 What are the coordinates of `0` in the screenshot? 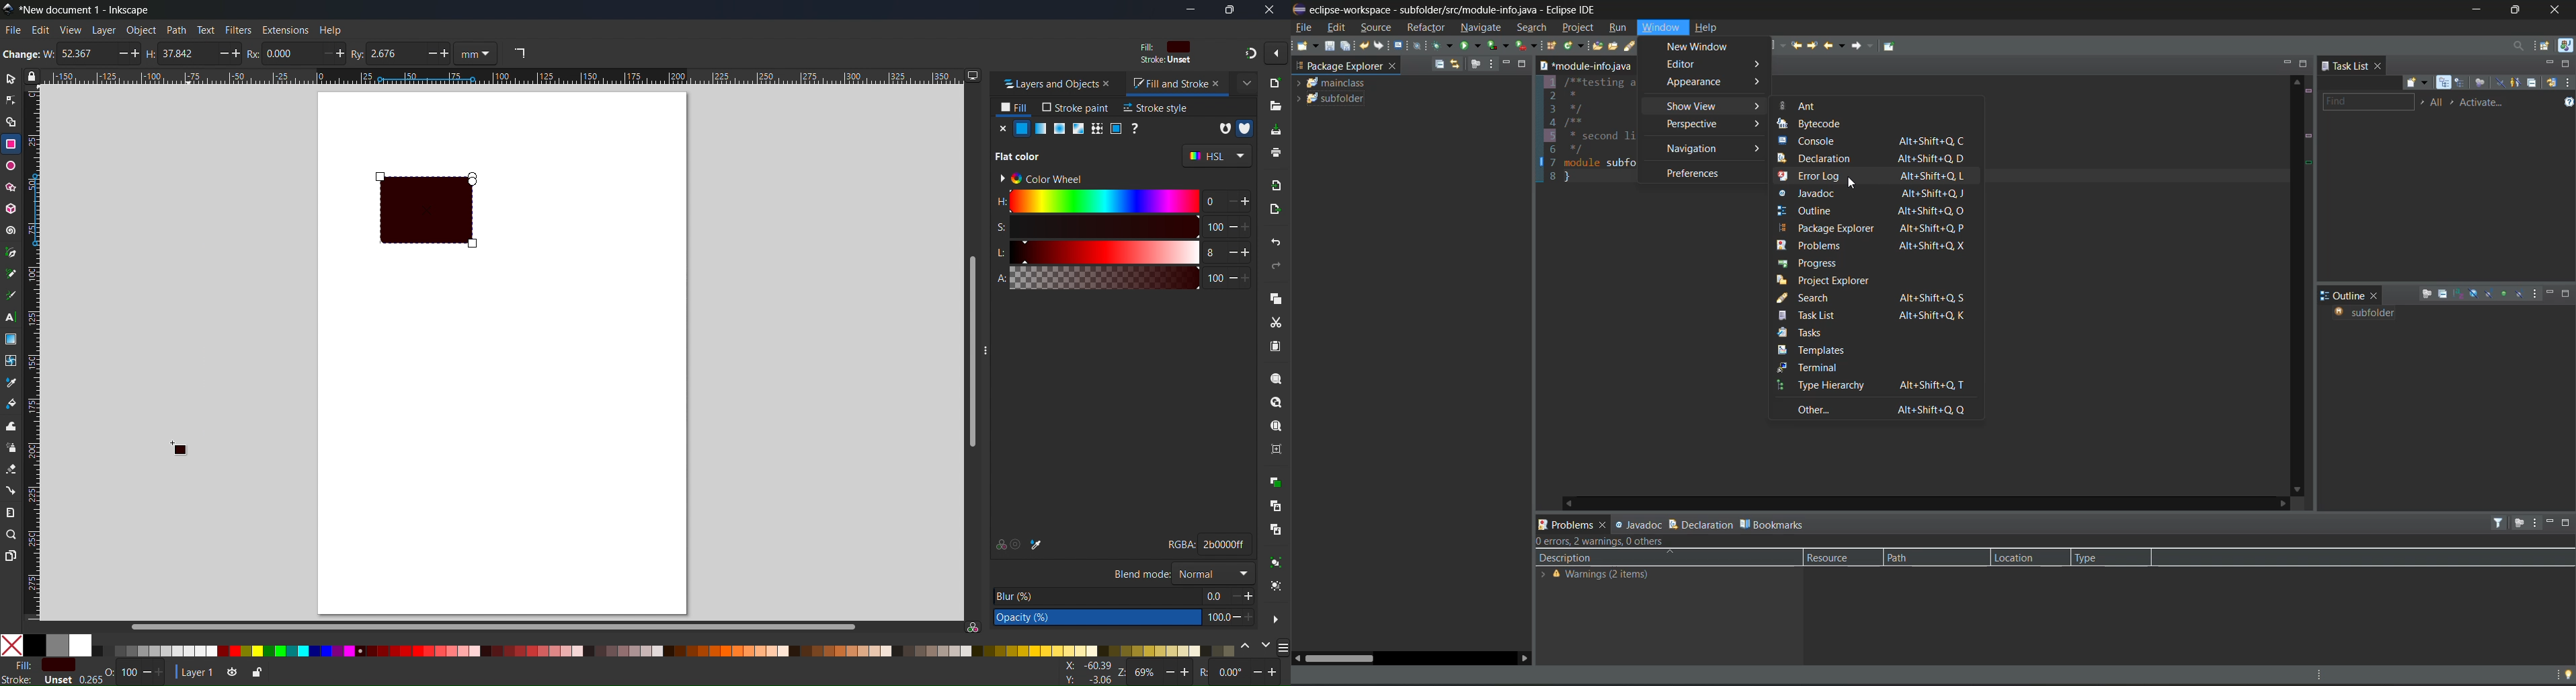 It's located at (1209, 201).